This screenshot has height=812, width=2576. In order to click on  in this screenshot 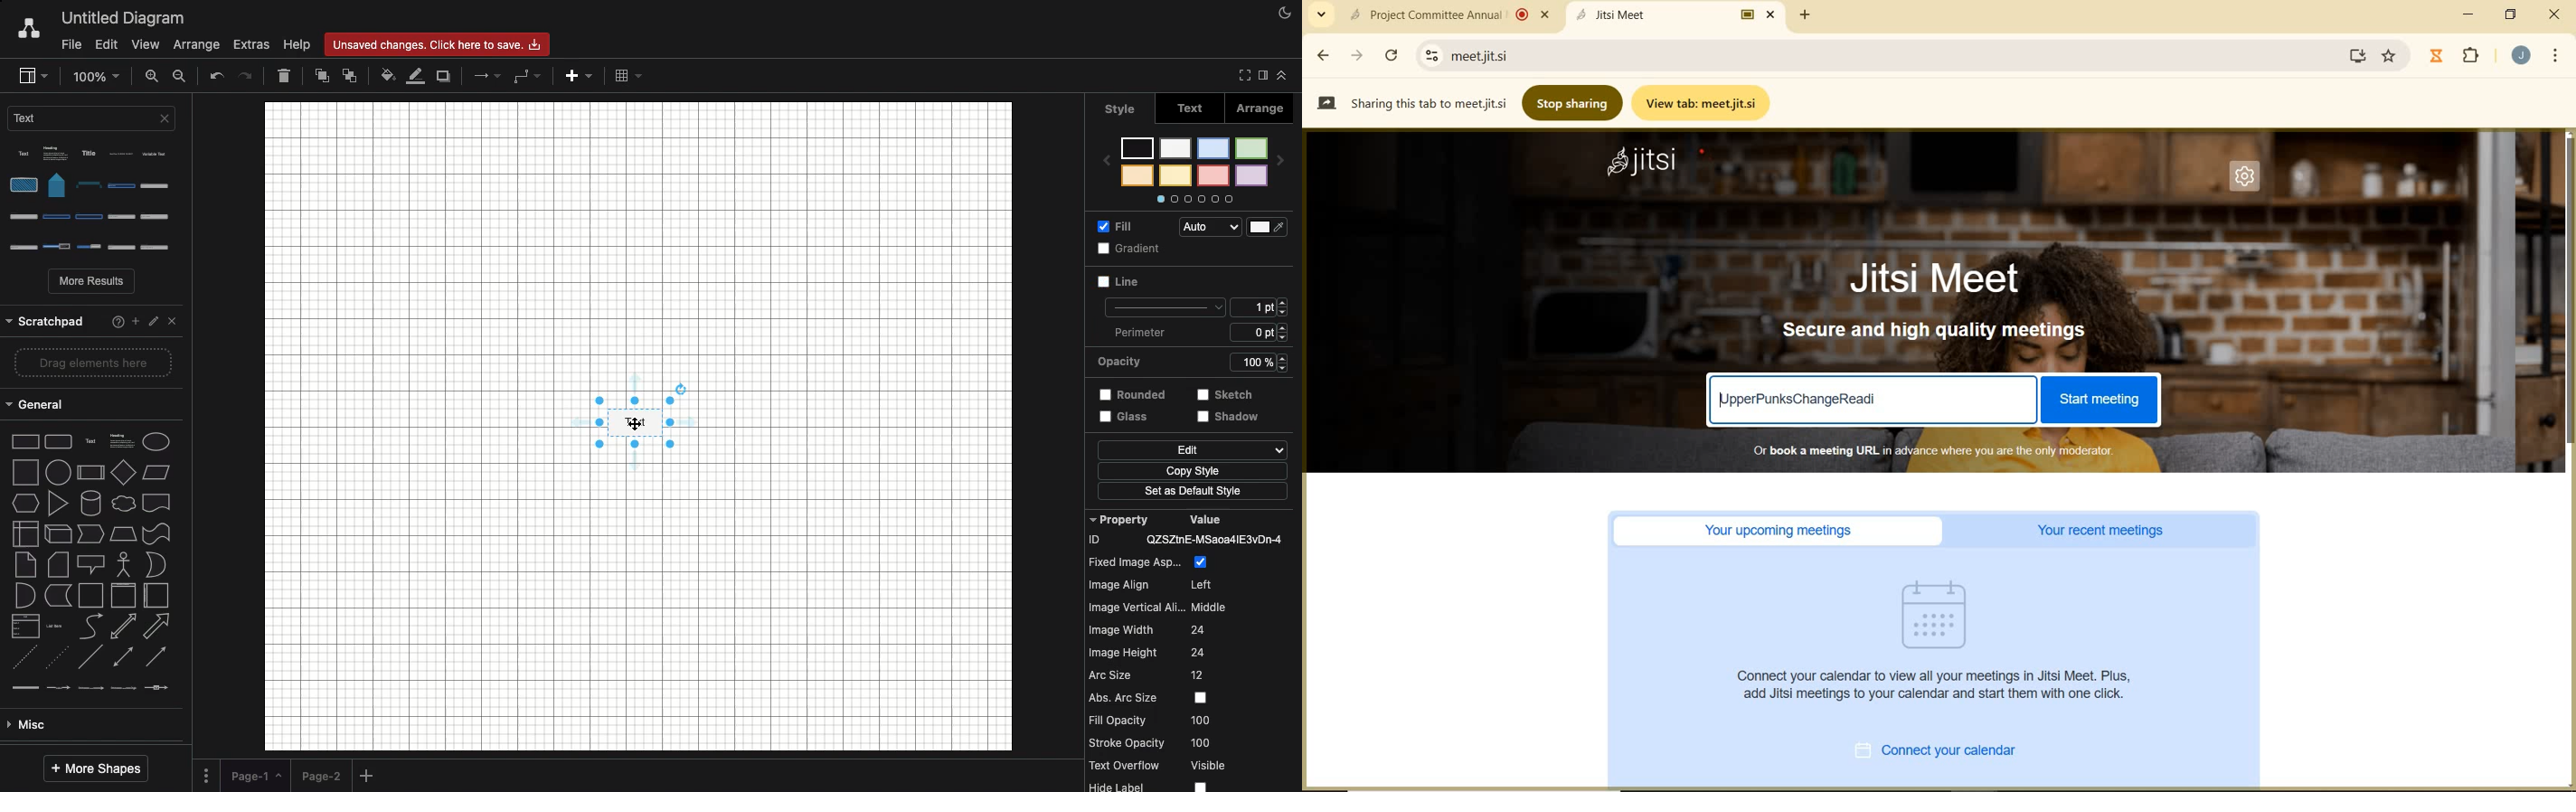, I will do `click(1236, 394)`.